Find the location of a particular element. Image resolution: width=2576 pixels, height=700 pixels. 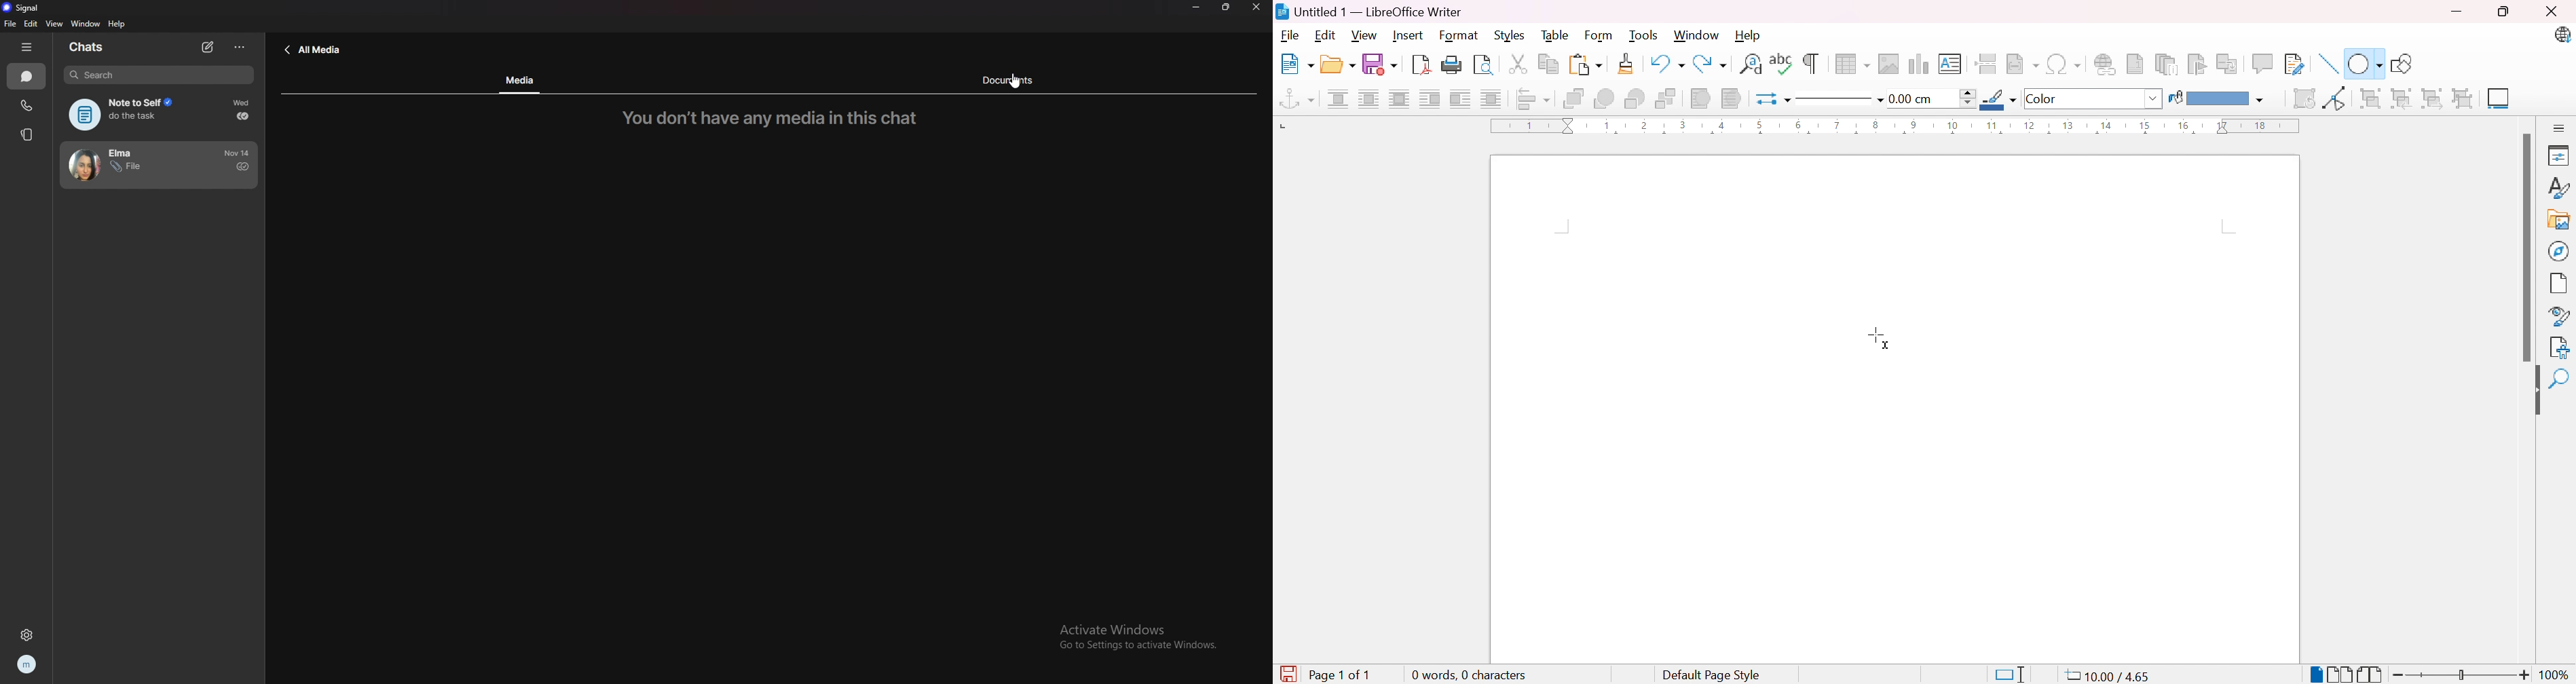

you dont have any media is located at coordinates (777, 118).